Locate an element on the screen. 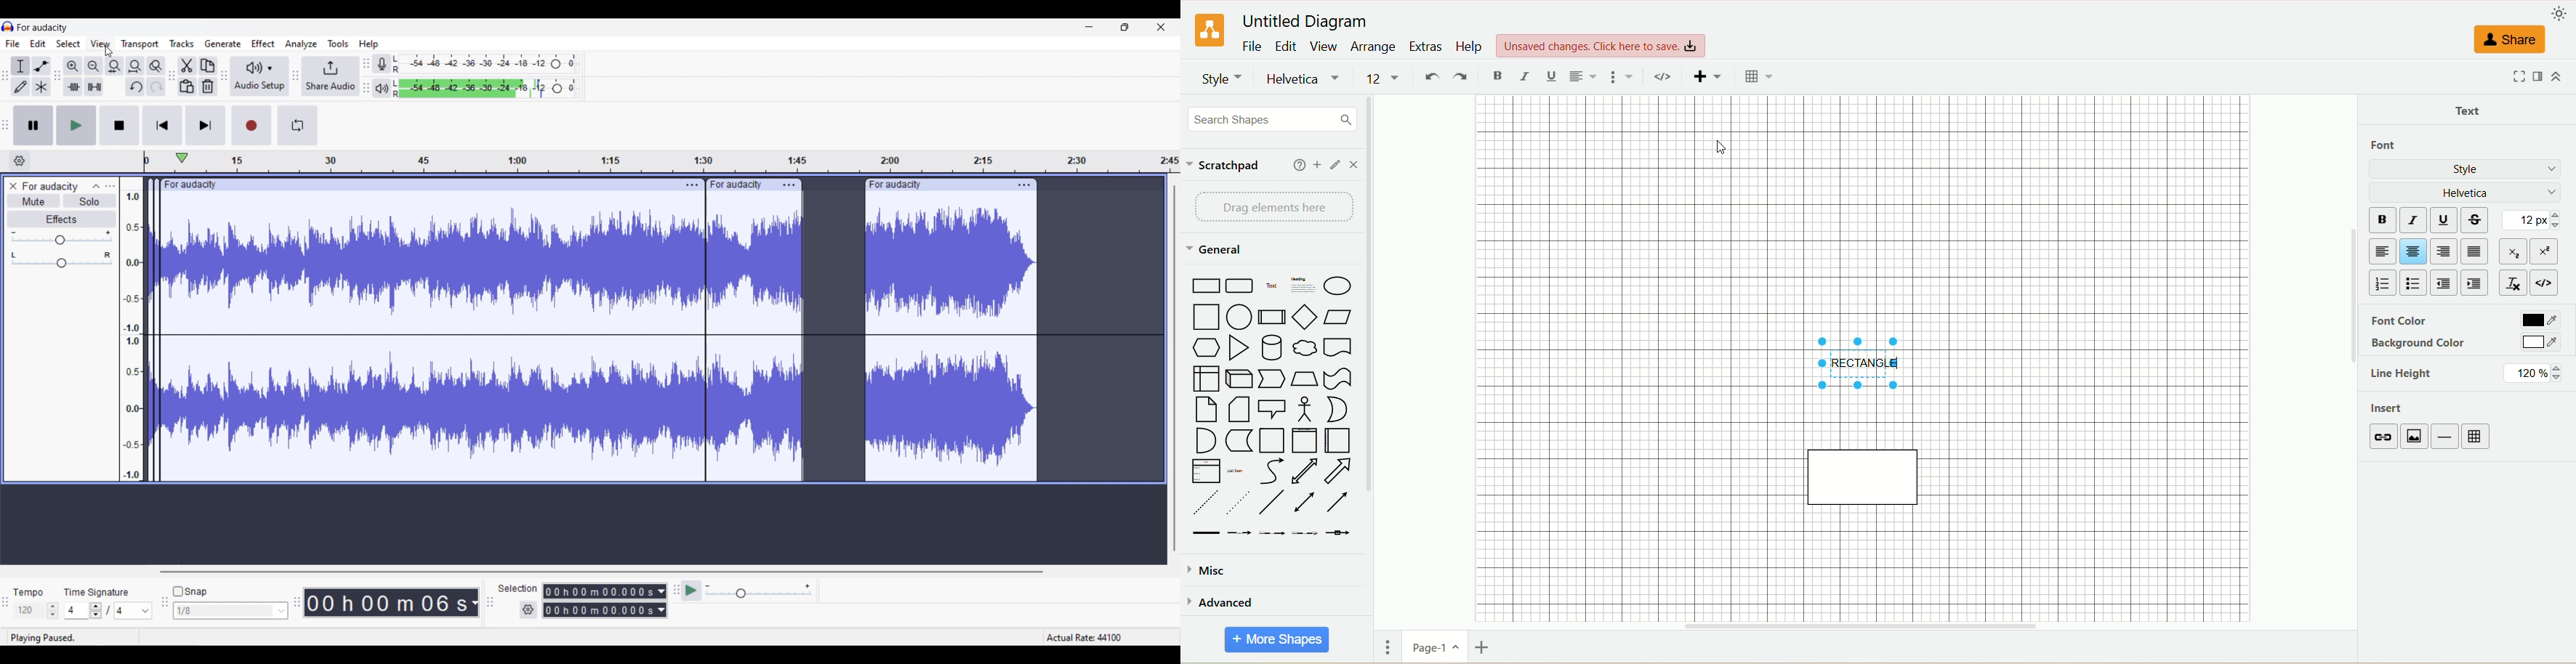 This screenshot has width=2576, height=672. font size is located at coordinates (1385, 78).